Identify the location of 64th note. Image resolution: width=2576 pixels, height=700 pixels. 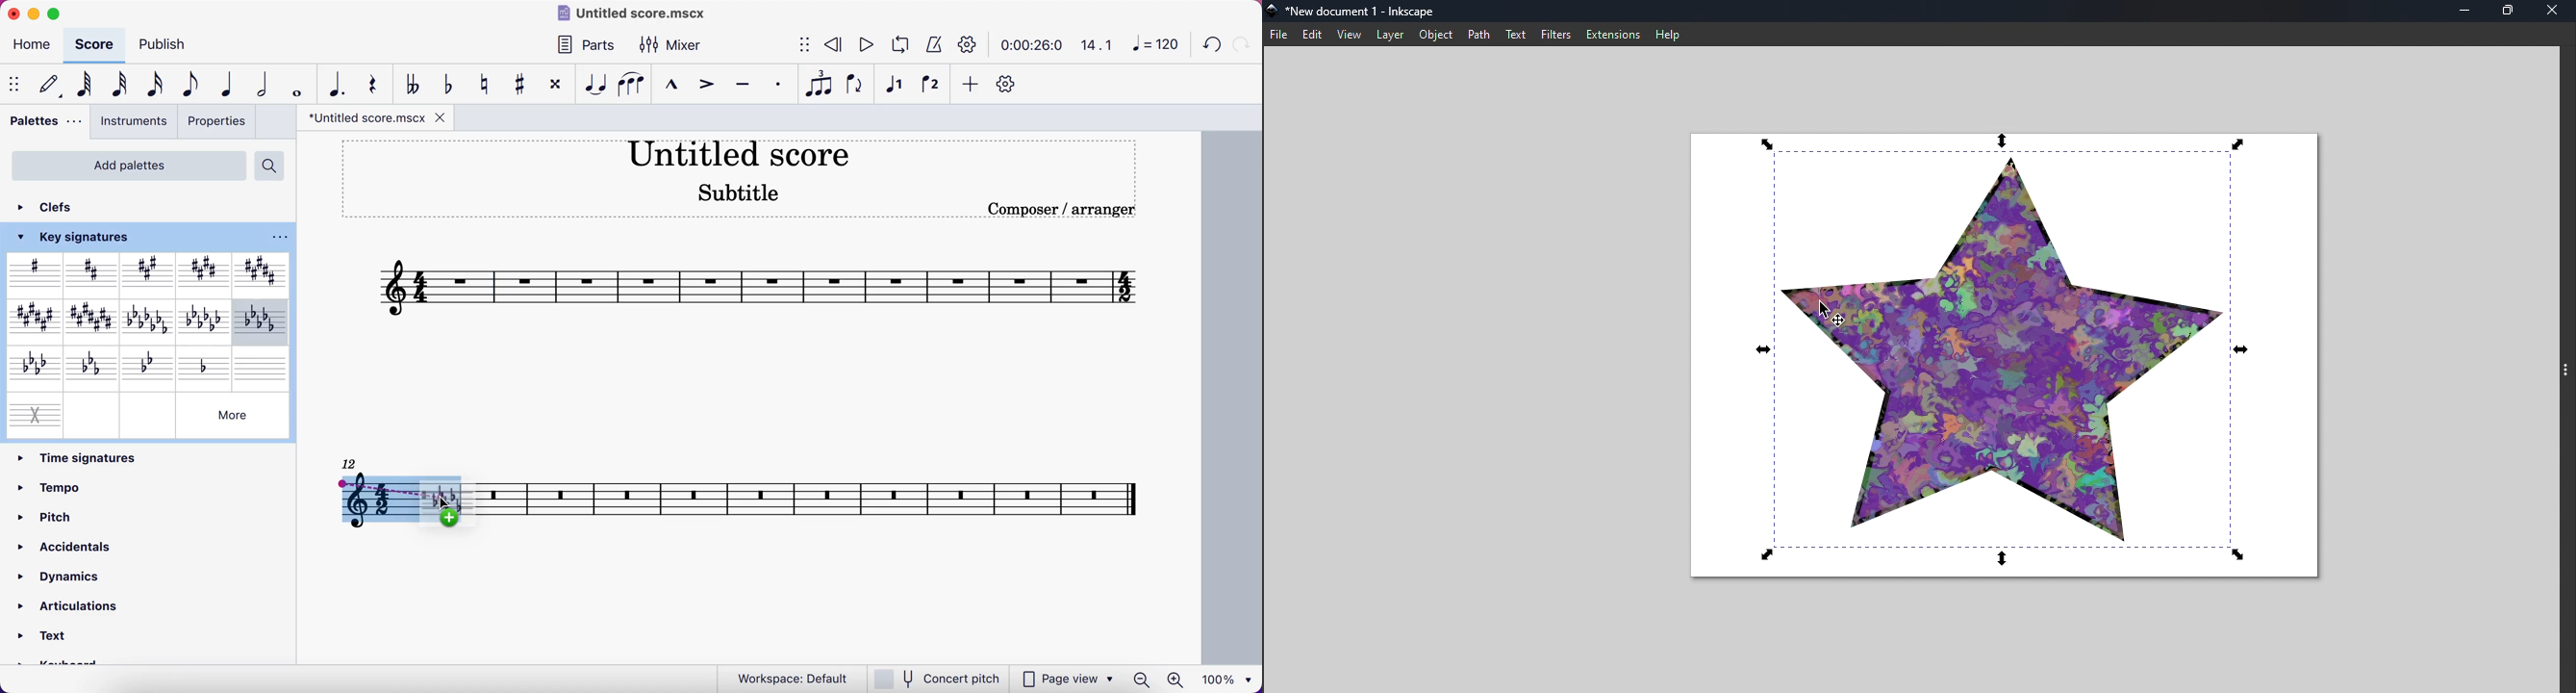
(86, 87).